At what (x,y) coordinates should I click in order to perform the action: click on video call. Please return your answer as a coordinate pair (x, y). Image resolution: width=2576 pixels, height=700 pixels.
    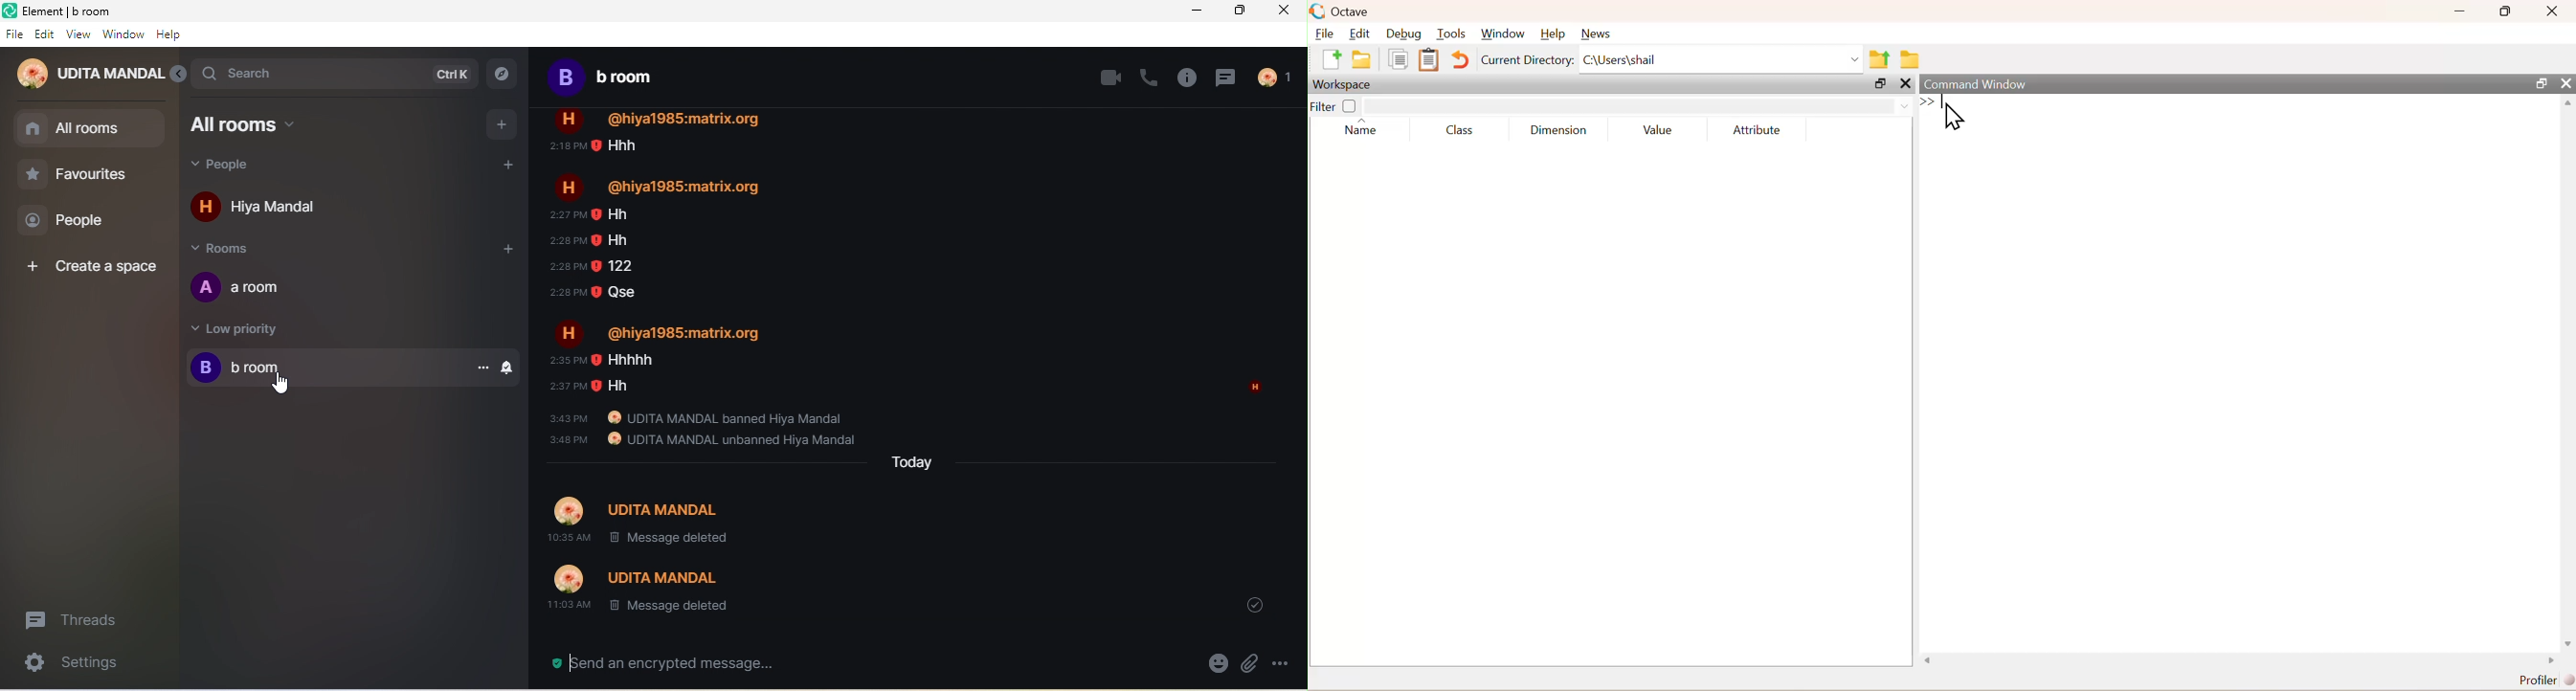
    Looking at the image, I should click on (1111, 79).